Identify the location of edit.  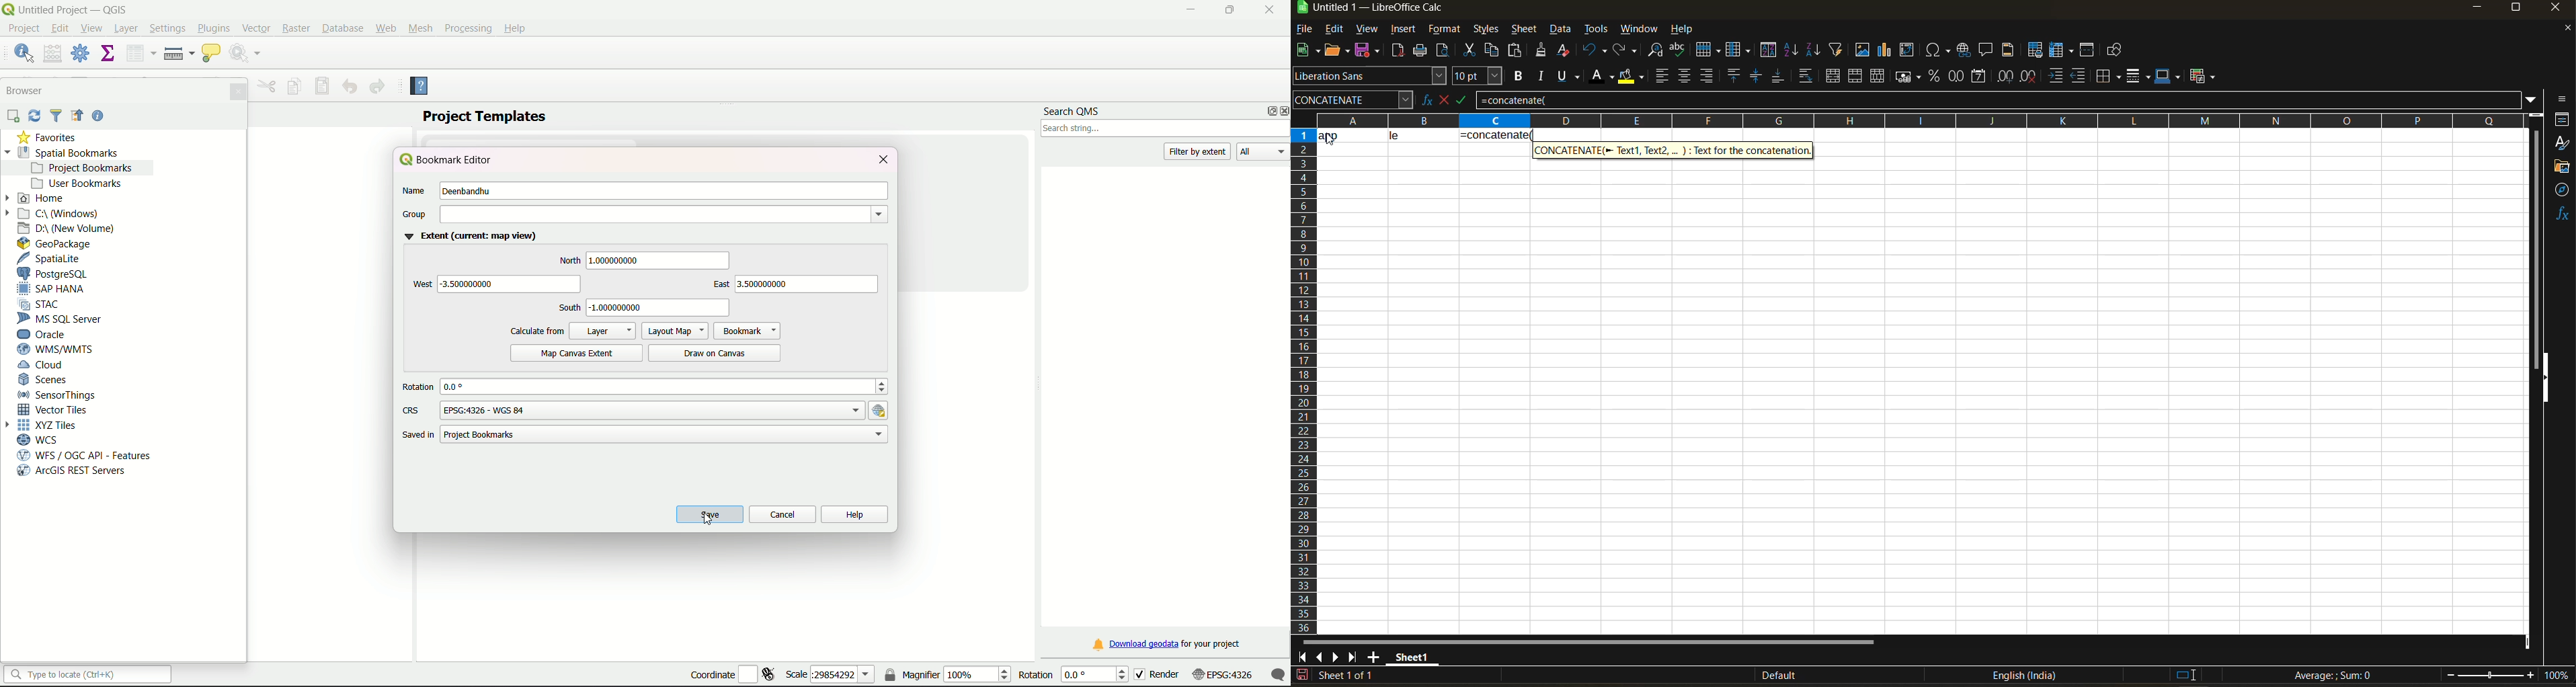
(1334, 27).